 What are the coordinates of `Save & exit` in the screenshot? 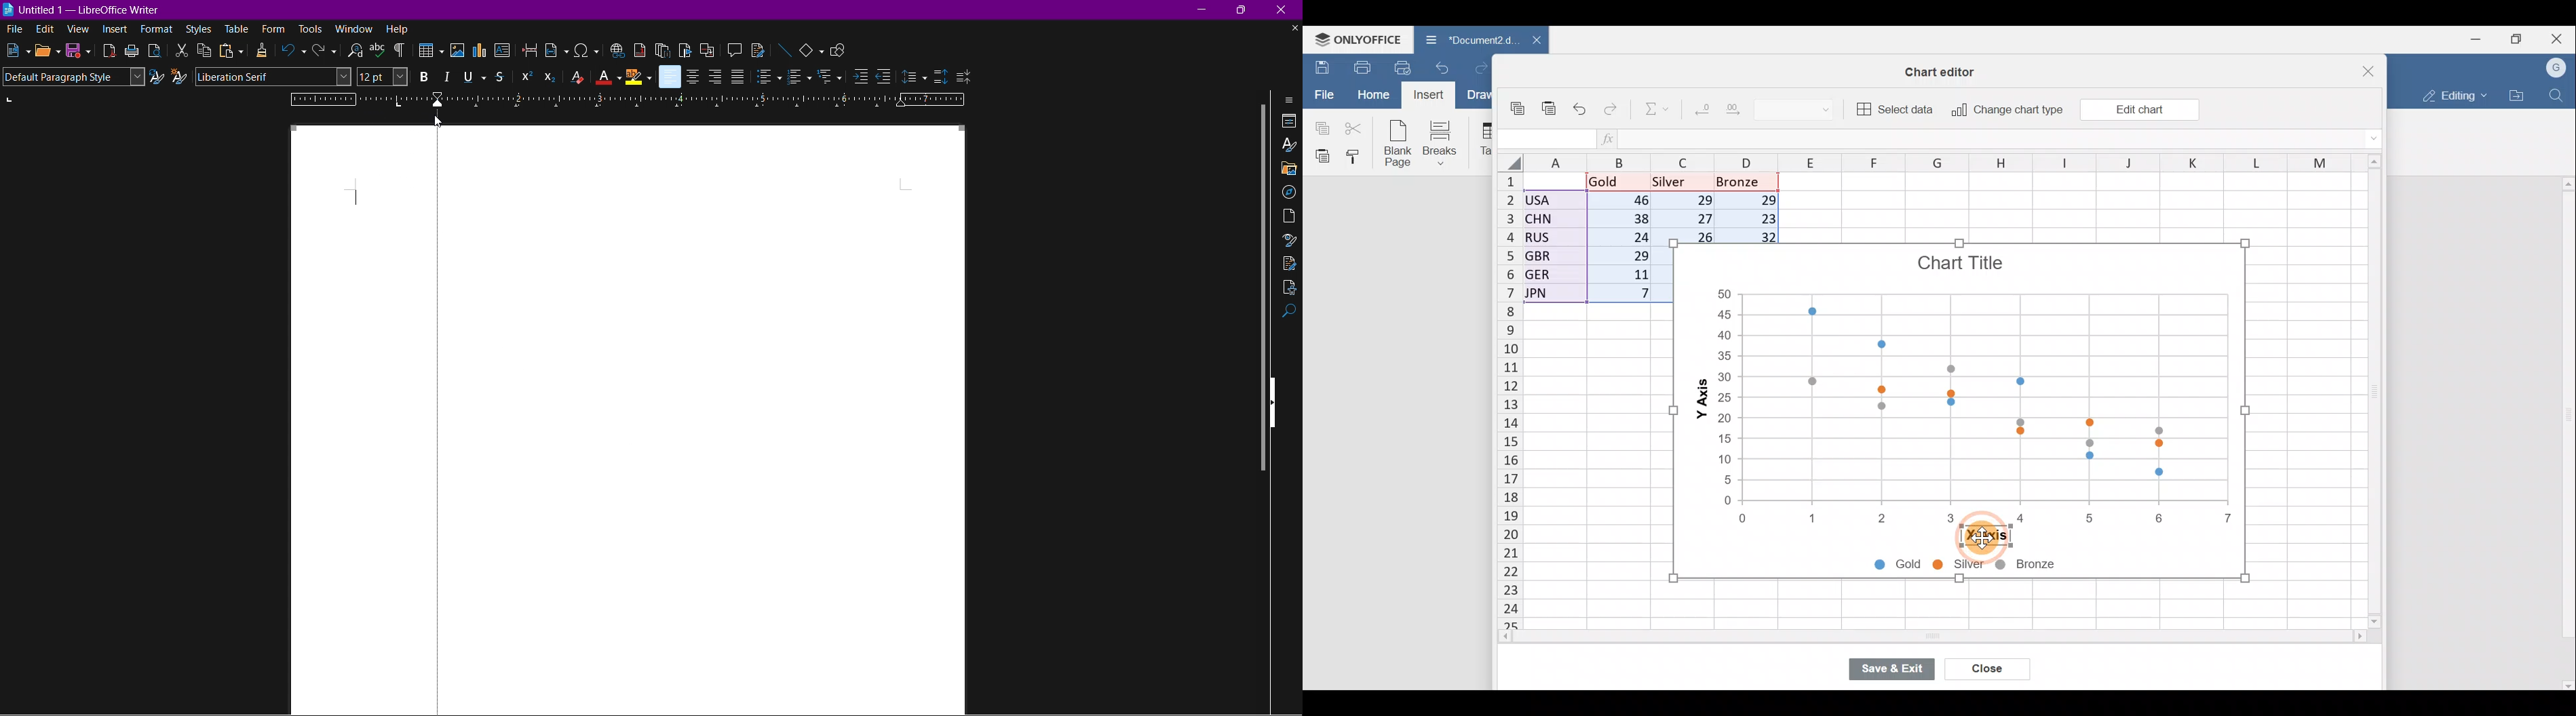 It's located at (1892, 668).